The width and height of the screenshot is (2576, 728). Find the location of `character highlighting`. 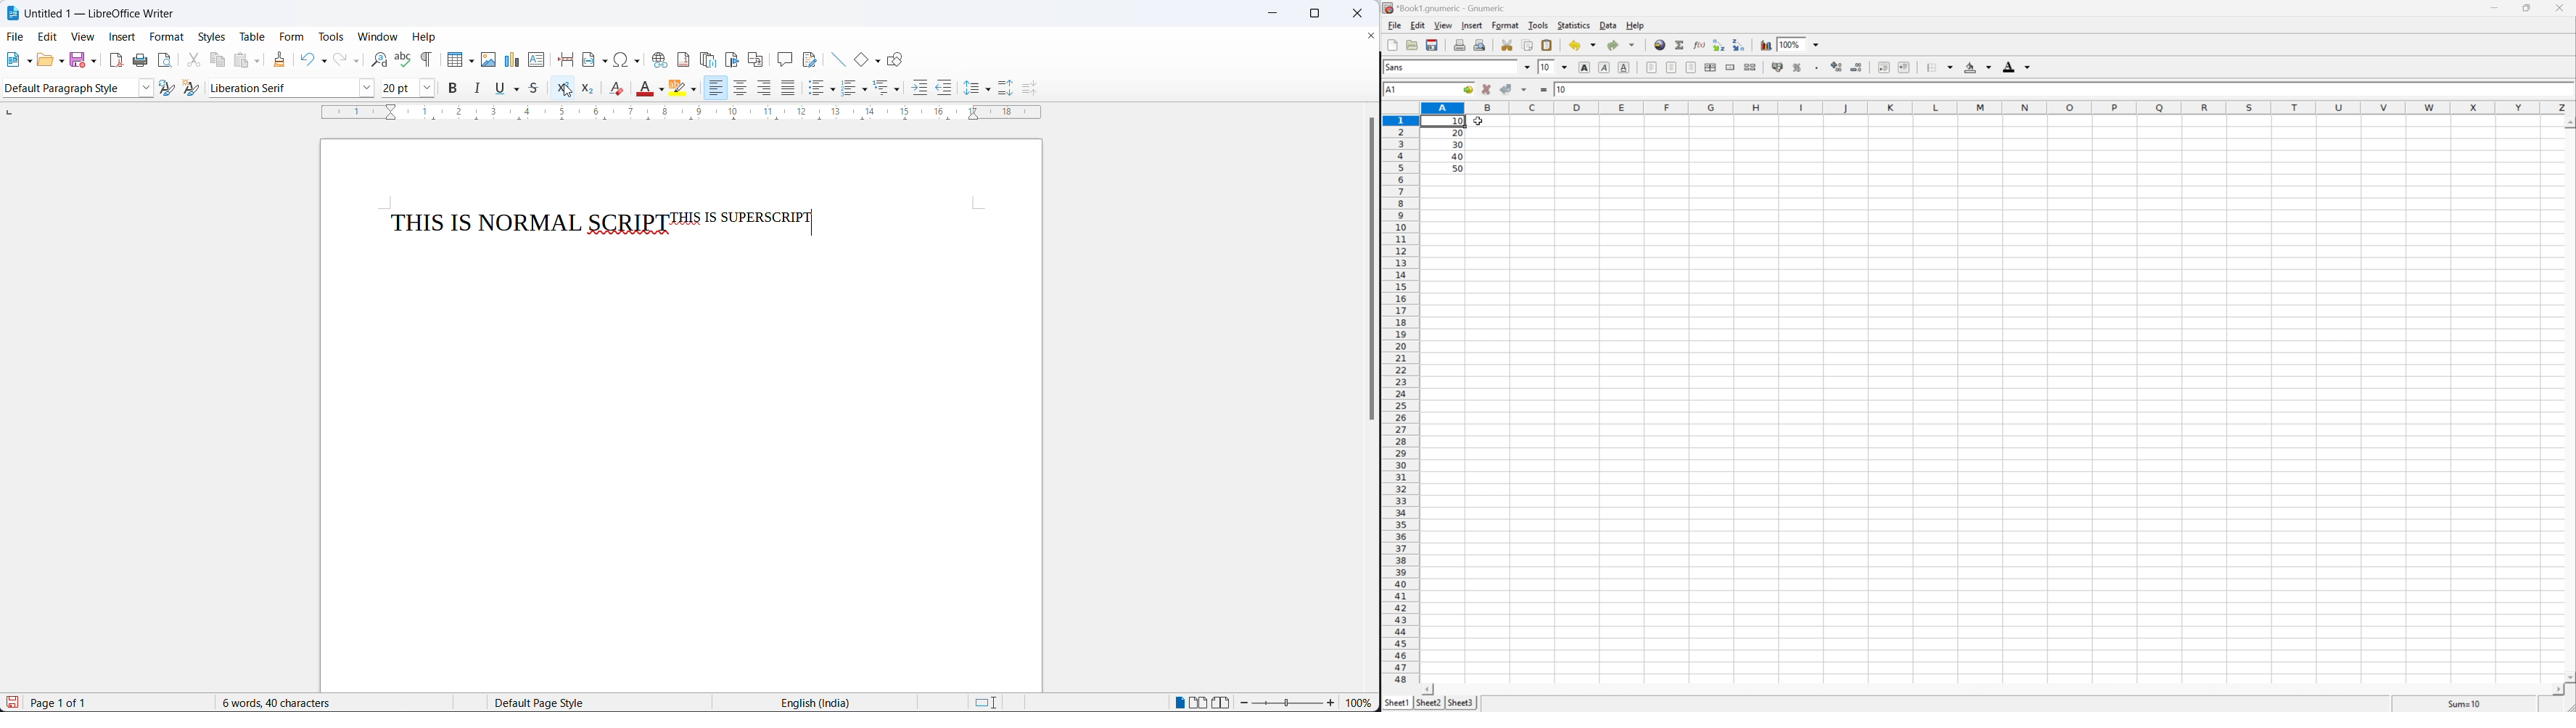

character highlighting is located at coordinates (696, 91).